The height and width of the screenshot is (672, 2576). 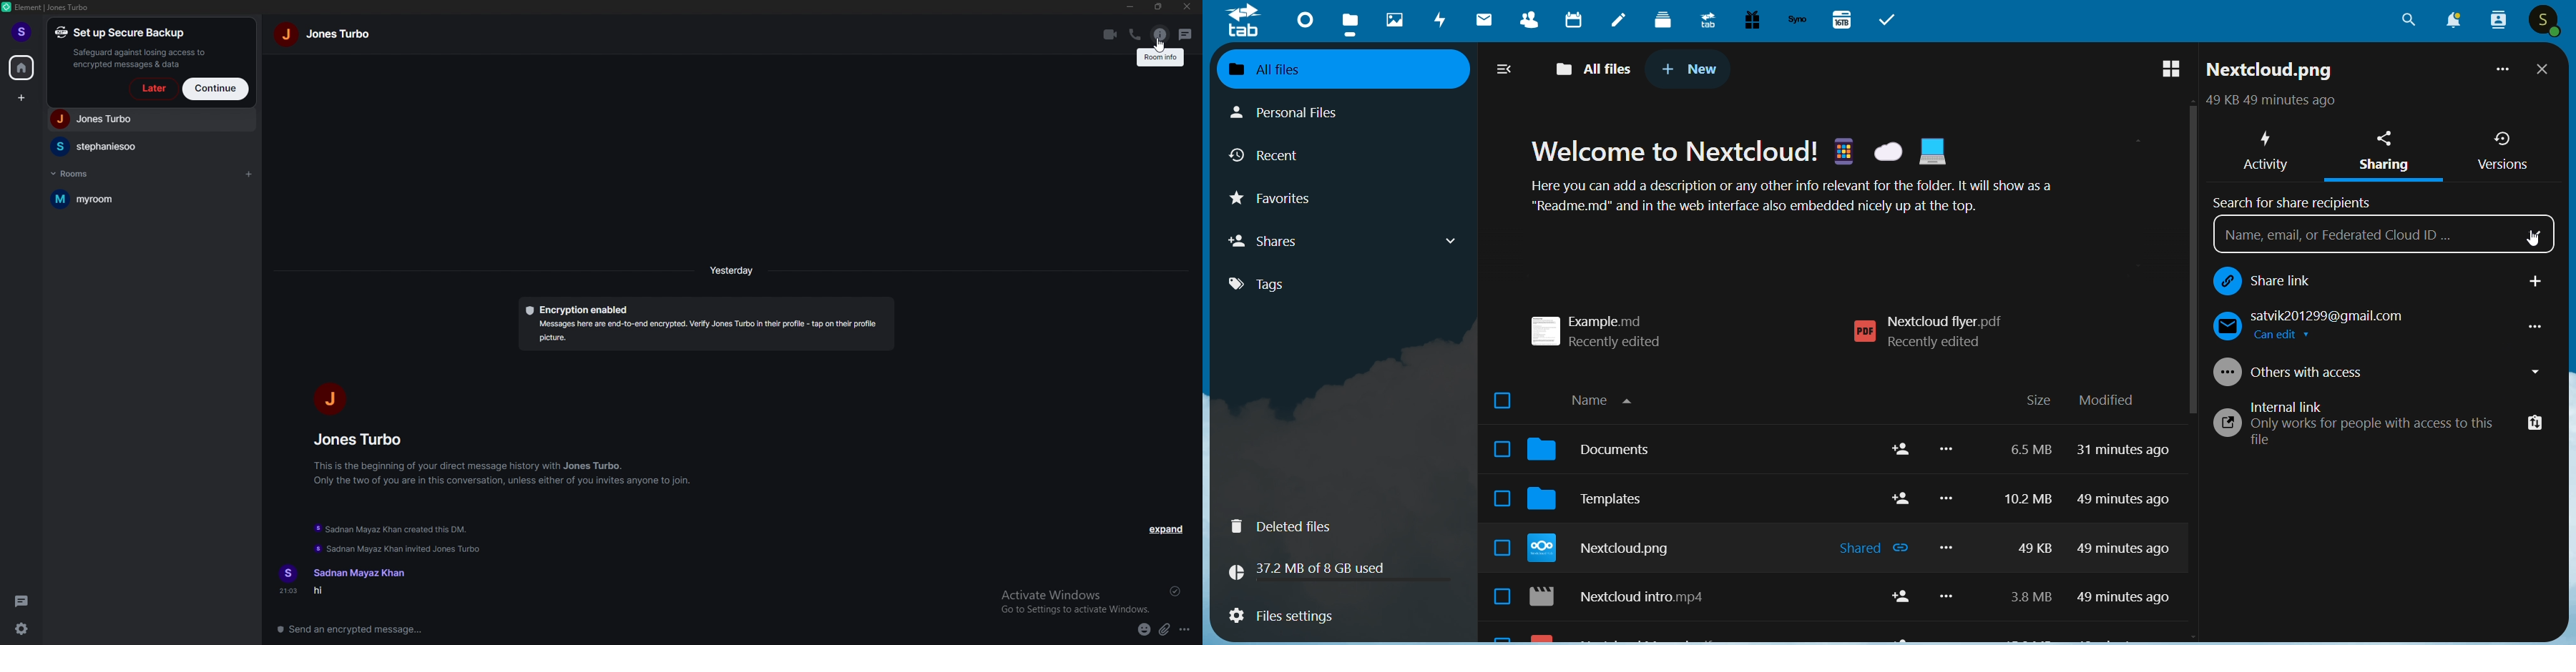 I want to click on calendar, so click(x=1575, y=19).